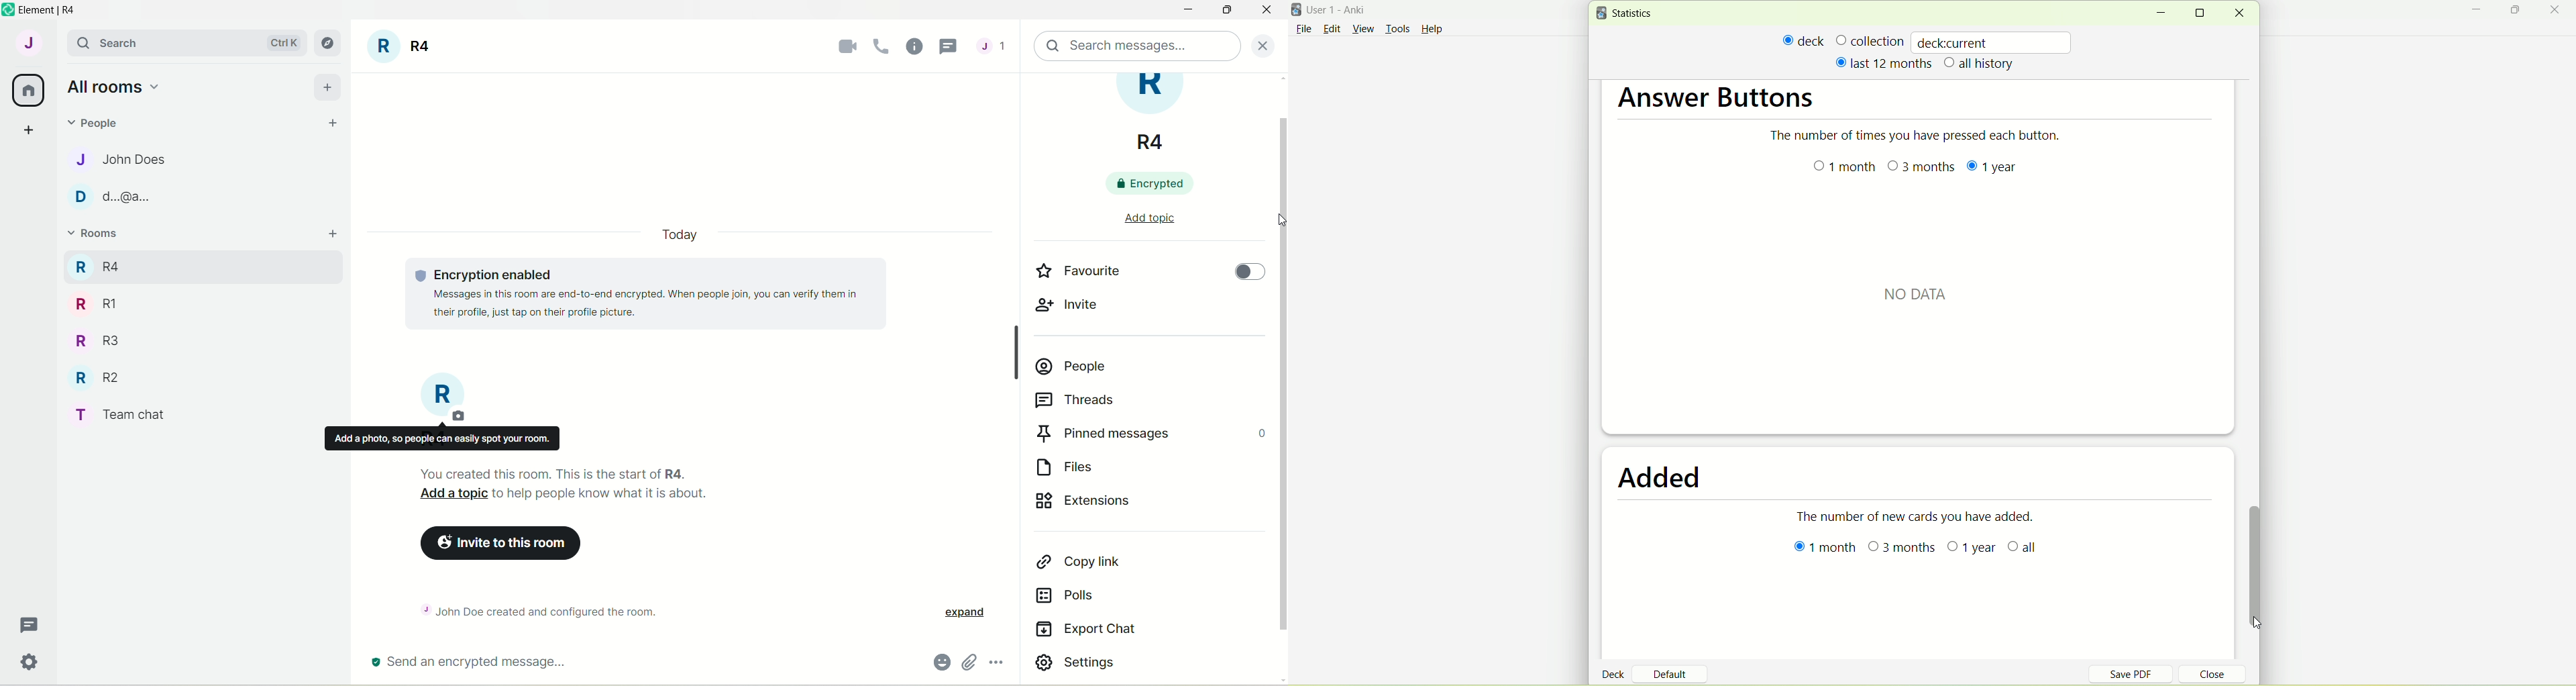 The image size is (2576, 700). What do you see at coordinates (2139, 673) in the screenshot?
I see `save PDF` at bounding box center [2139, 673].